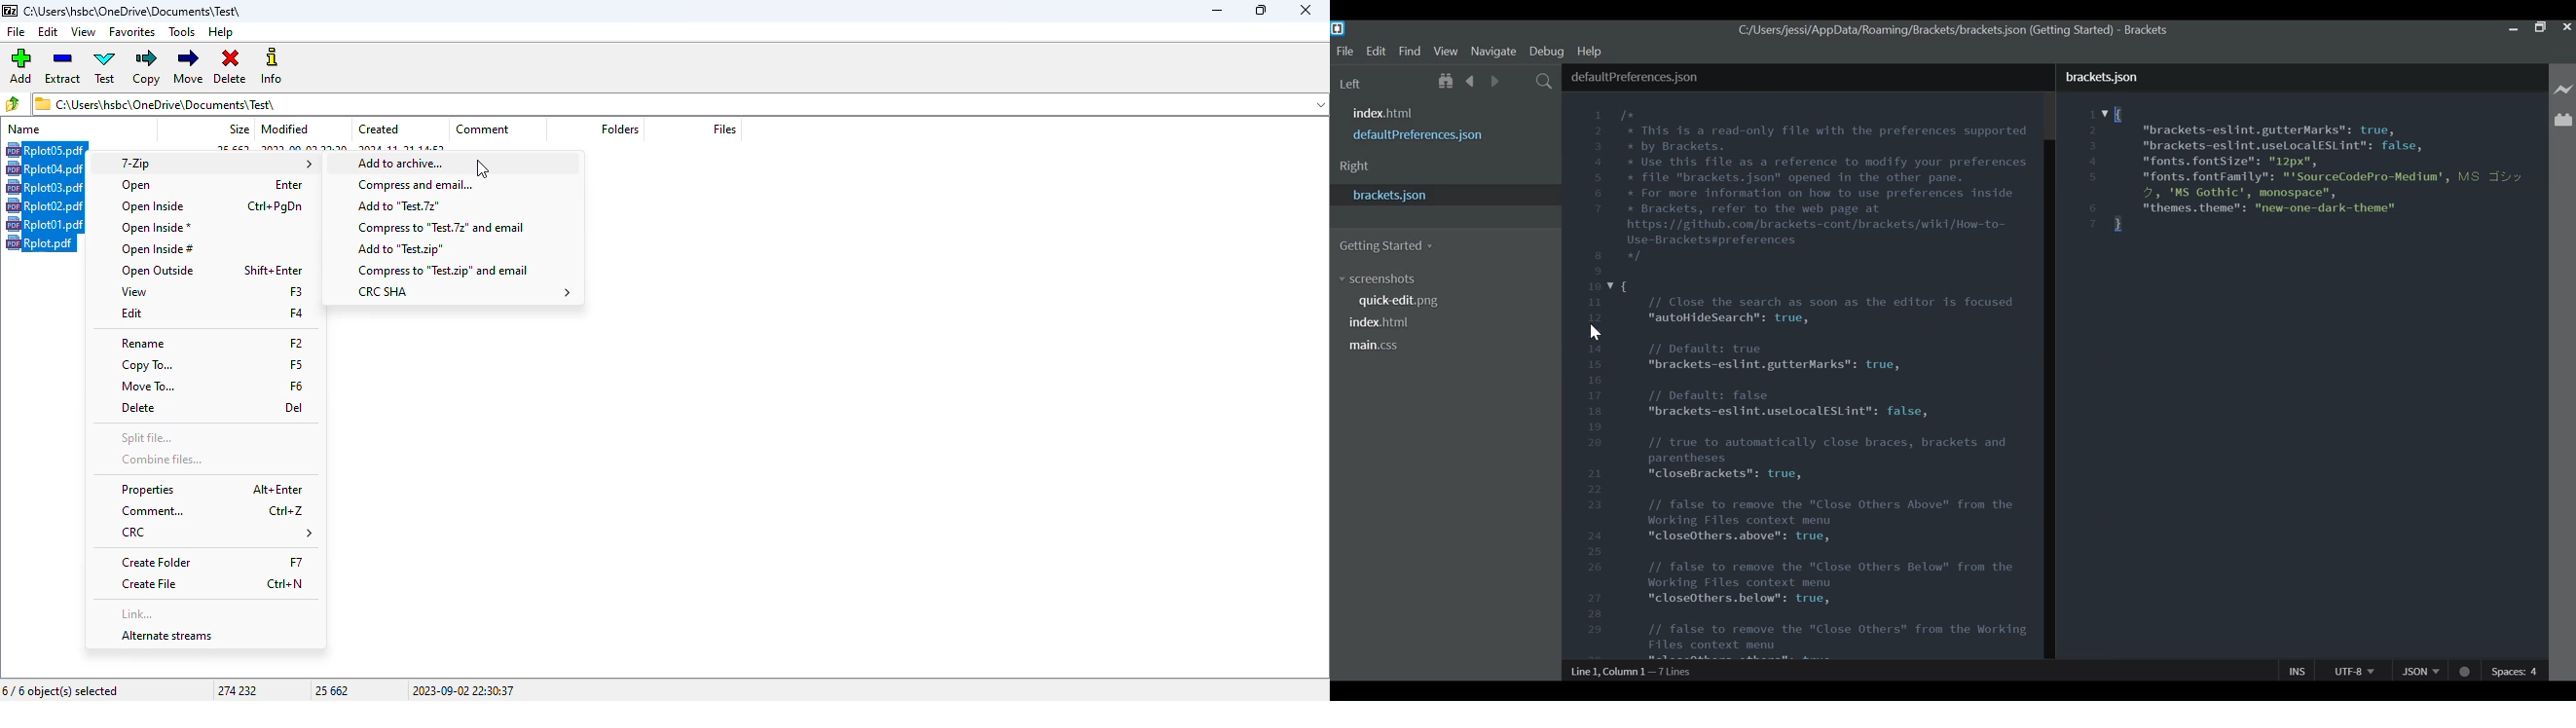 The image size is (2576, 728). I want to click on tools, so click(183, 32).